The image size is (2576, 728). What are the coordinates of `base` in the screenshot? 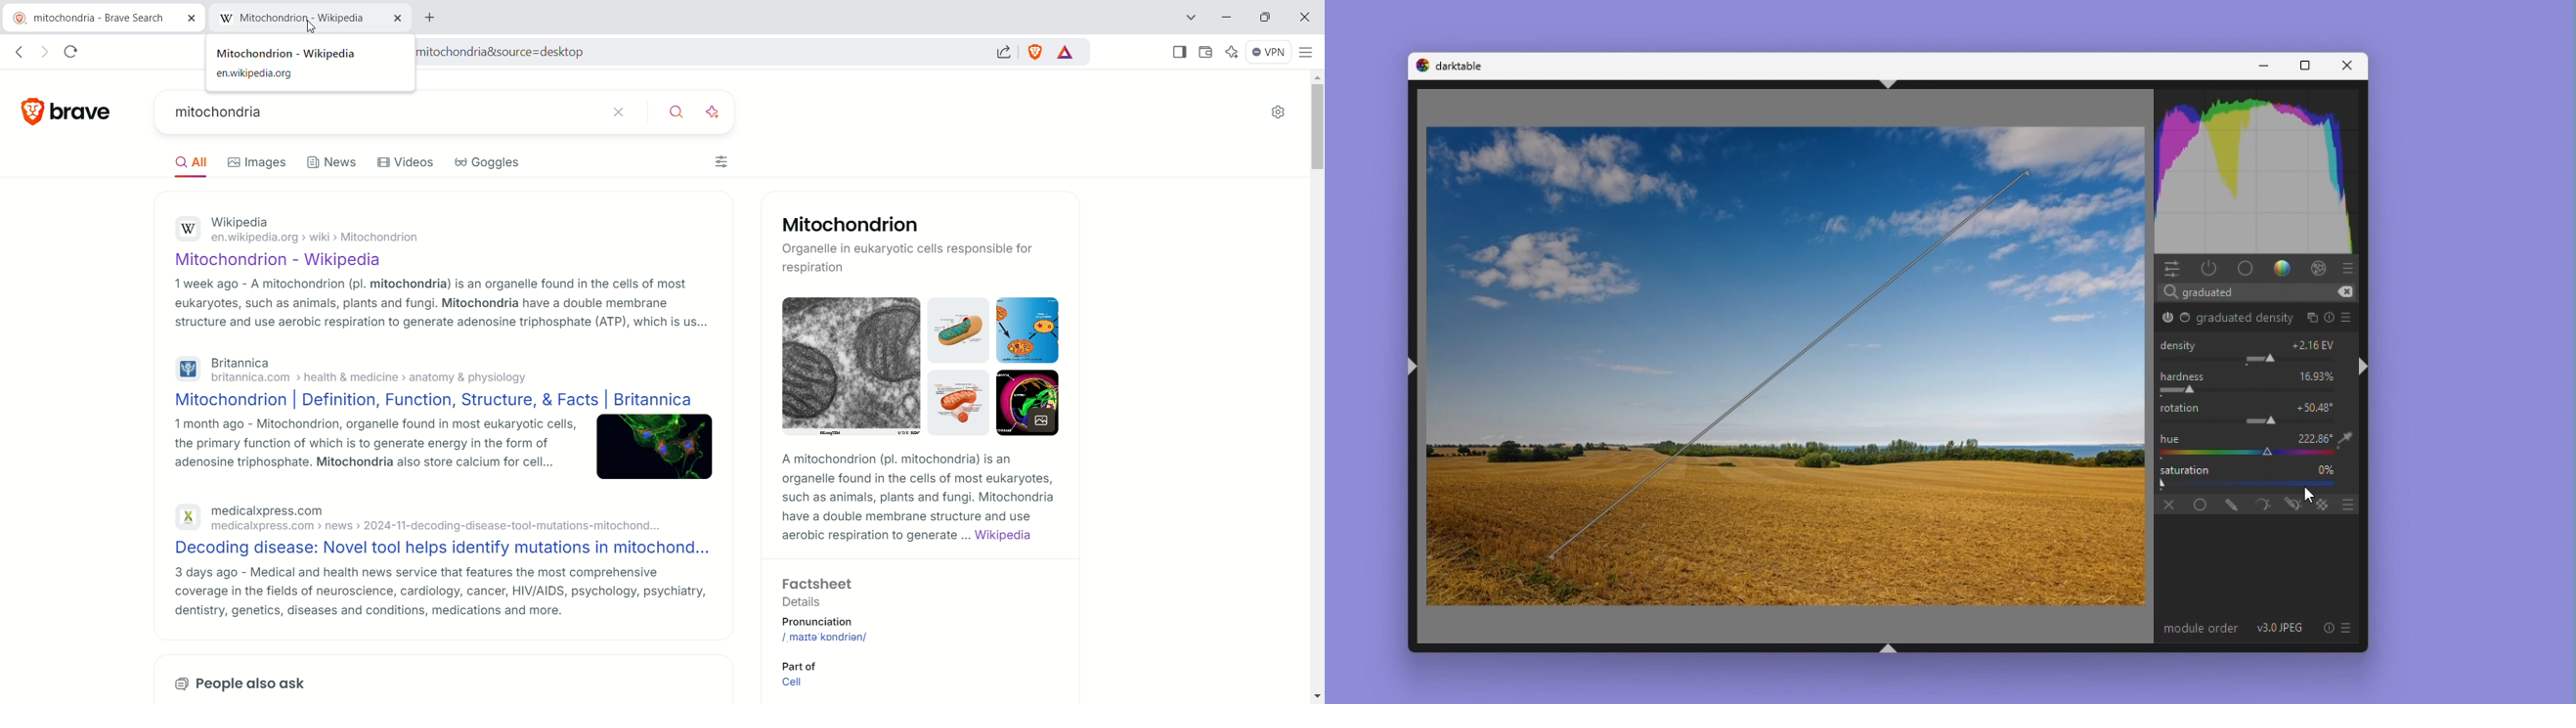 It's located at (2245, 268).